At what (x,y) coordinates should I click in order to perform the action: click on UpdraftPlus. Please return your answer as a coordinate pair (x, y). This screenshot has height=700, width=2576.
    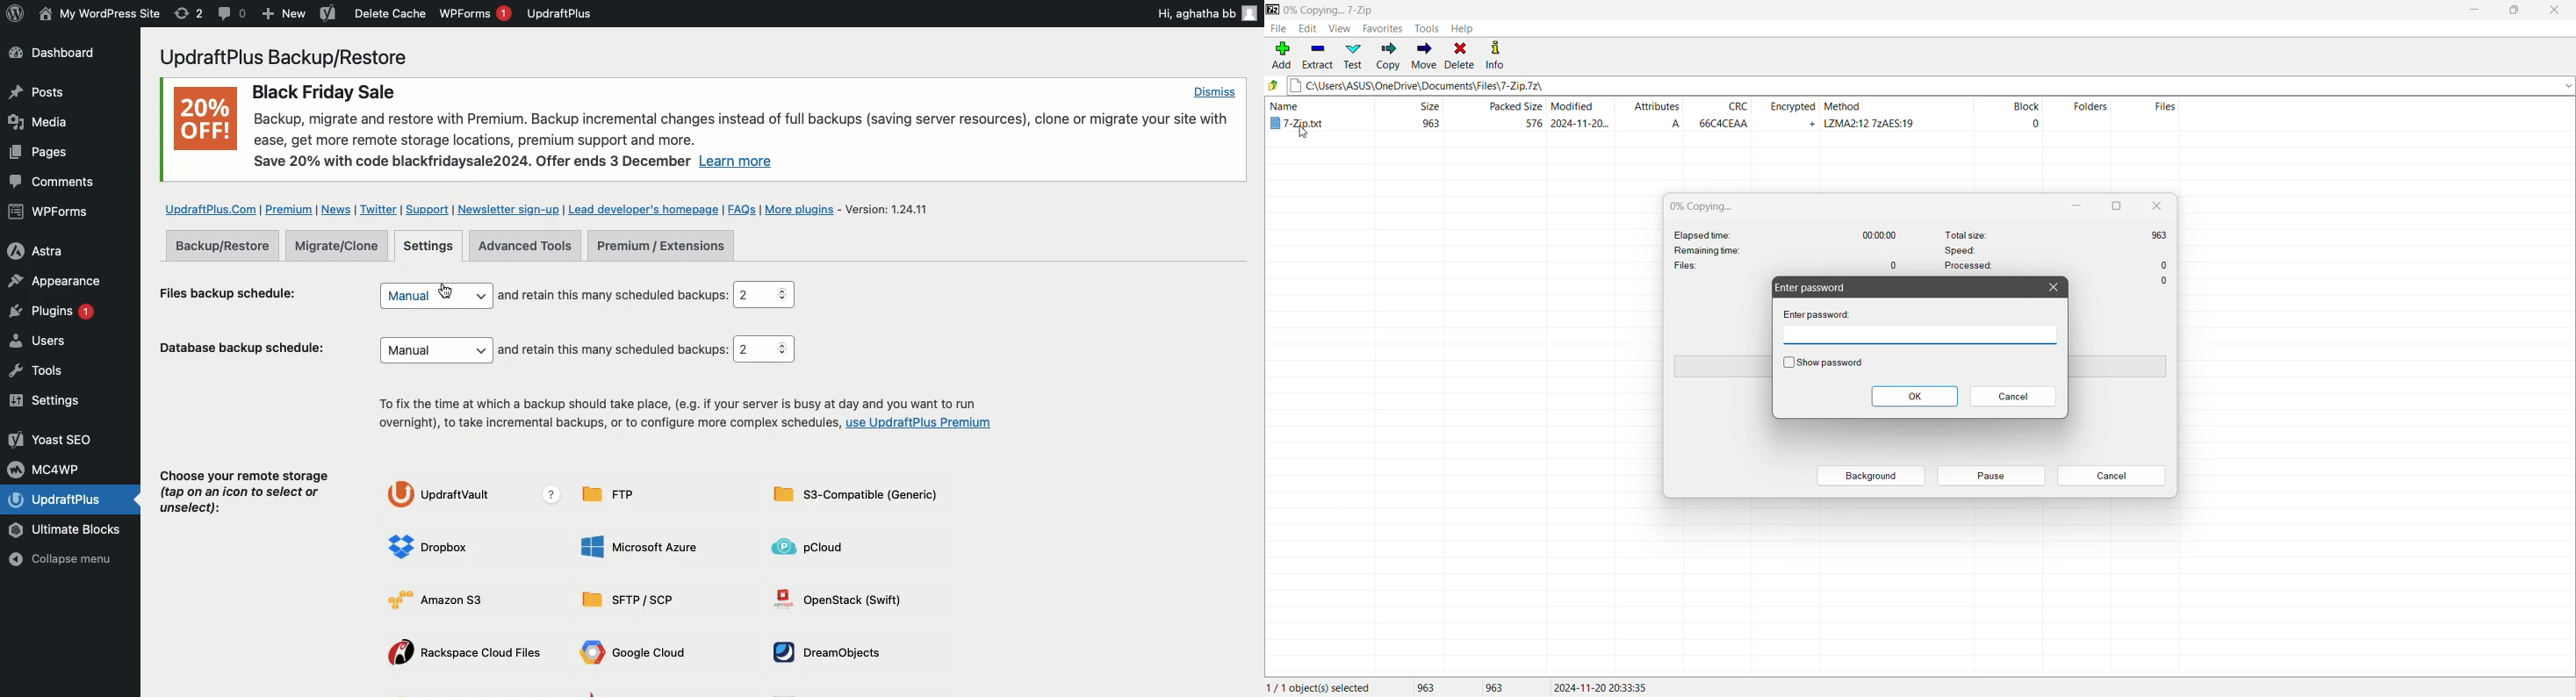
    Looking at the image, I should click on (73, 499).